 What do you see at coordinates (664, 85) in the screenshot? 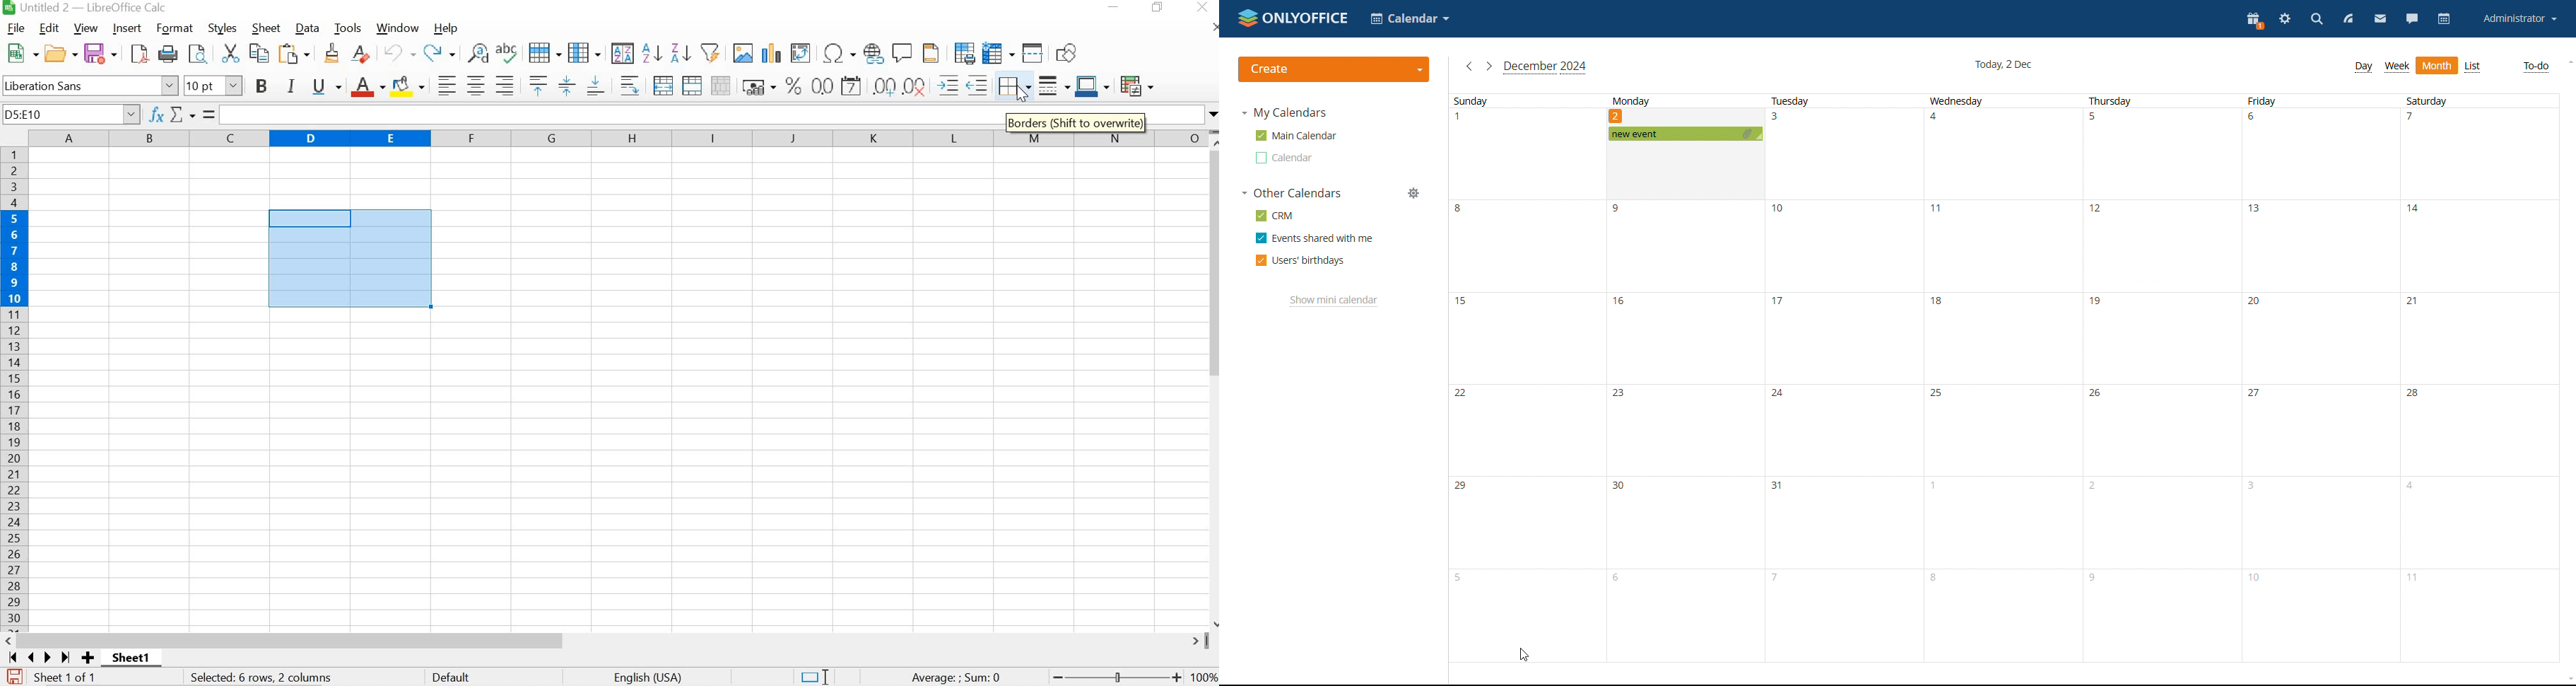
I see `MERGE AND CENTER OR UNMERGE CELLS DEPENDING ON THE CURRENT TOGGLE STATE` at bounding box center [664, 85].